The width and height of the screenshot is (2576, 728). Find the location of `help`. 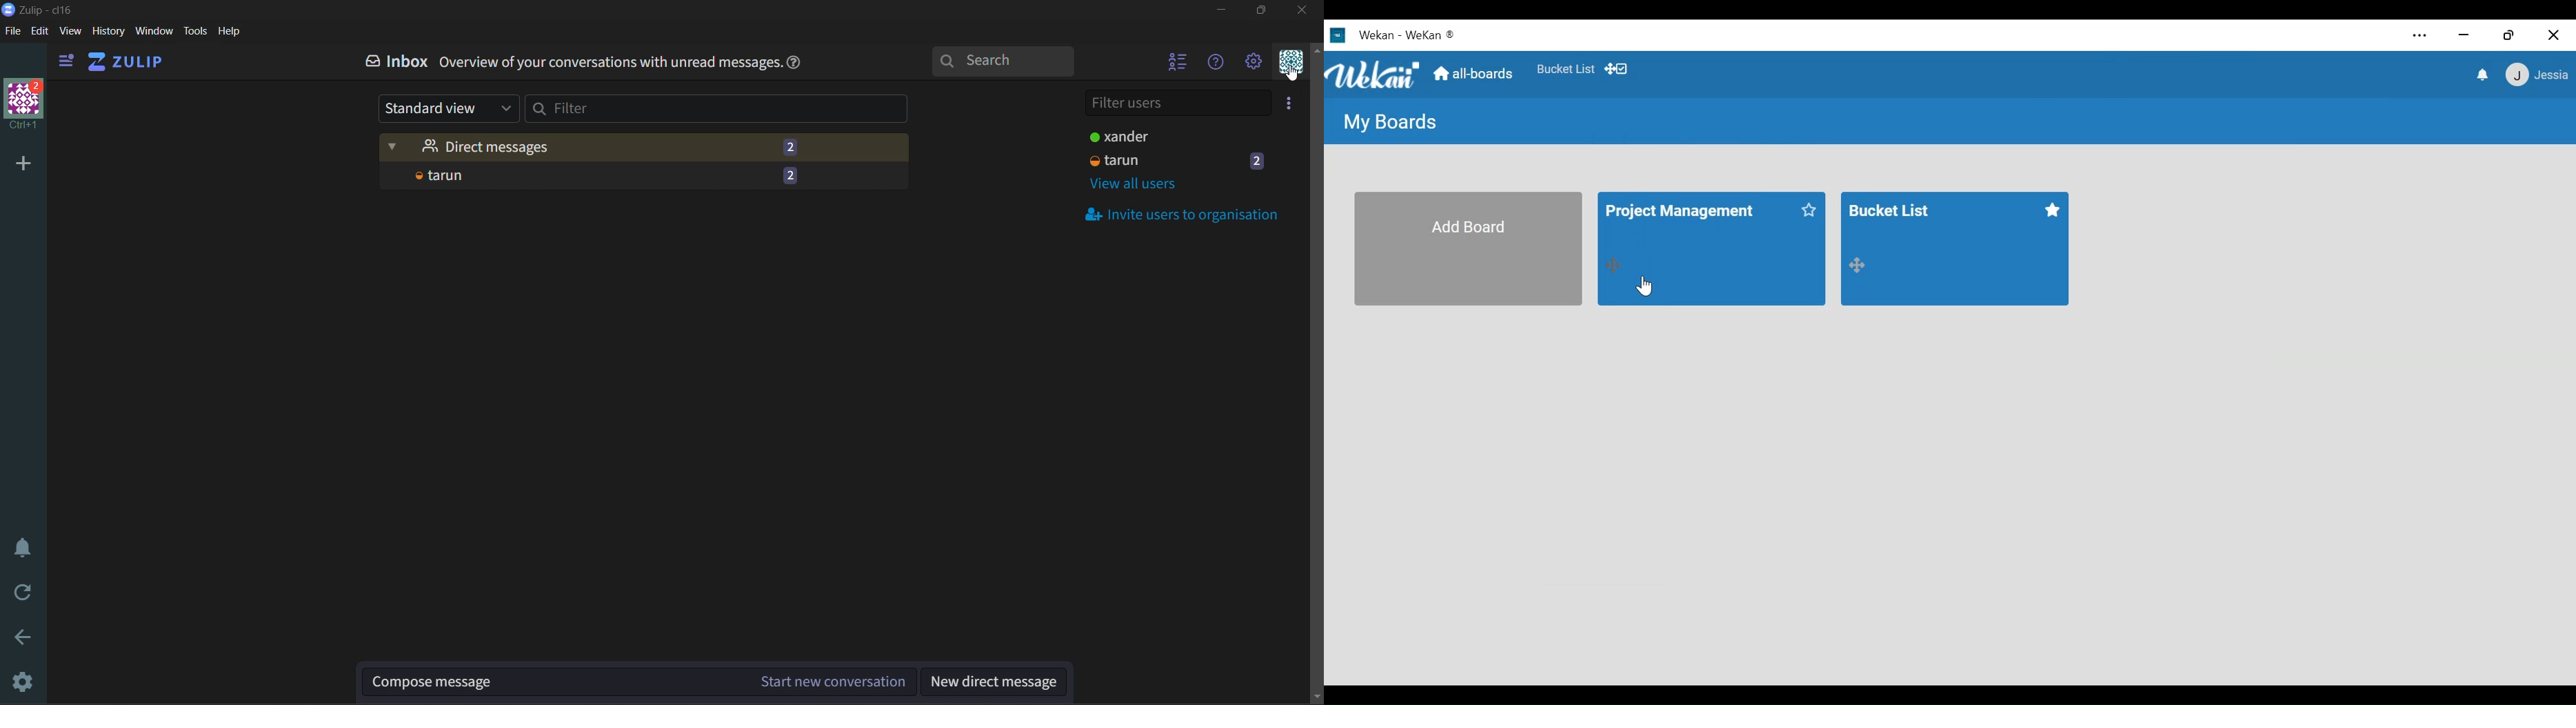

help is located at coordinates (794, 61).